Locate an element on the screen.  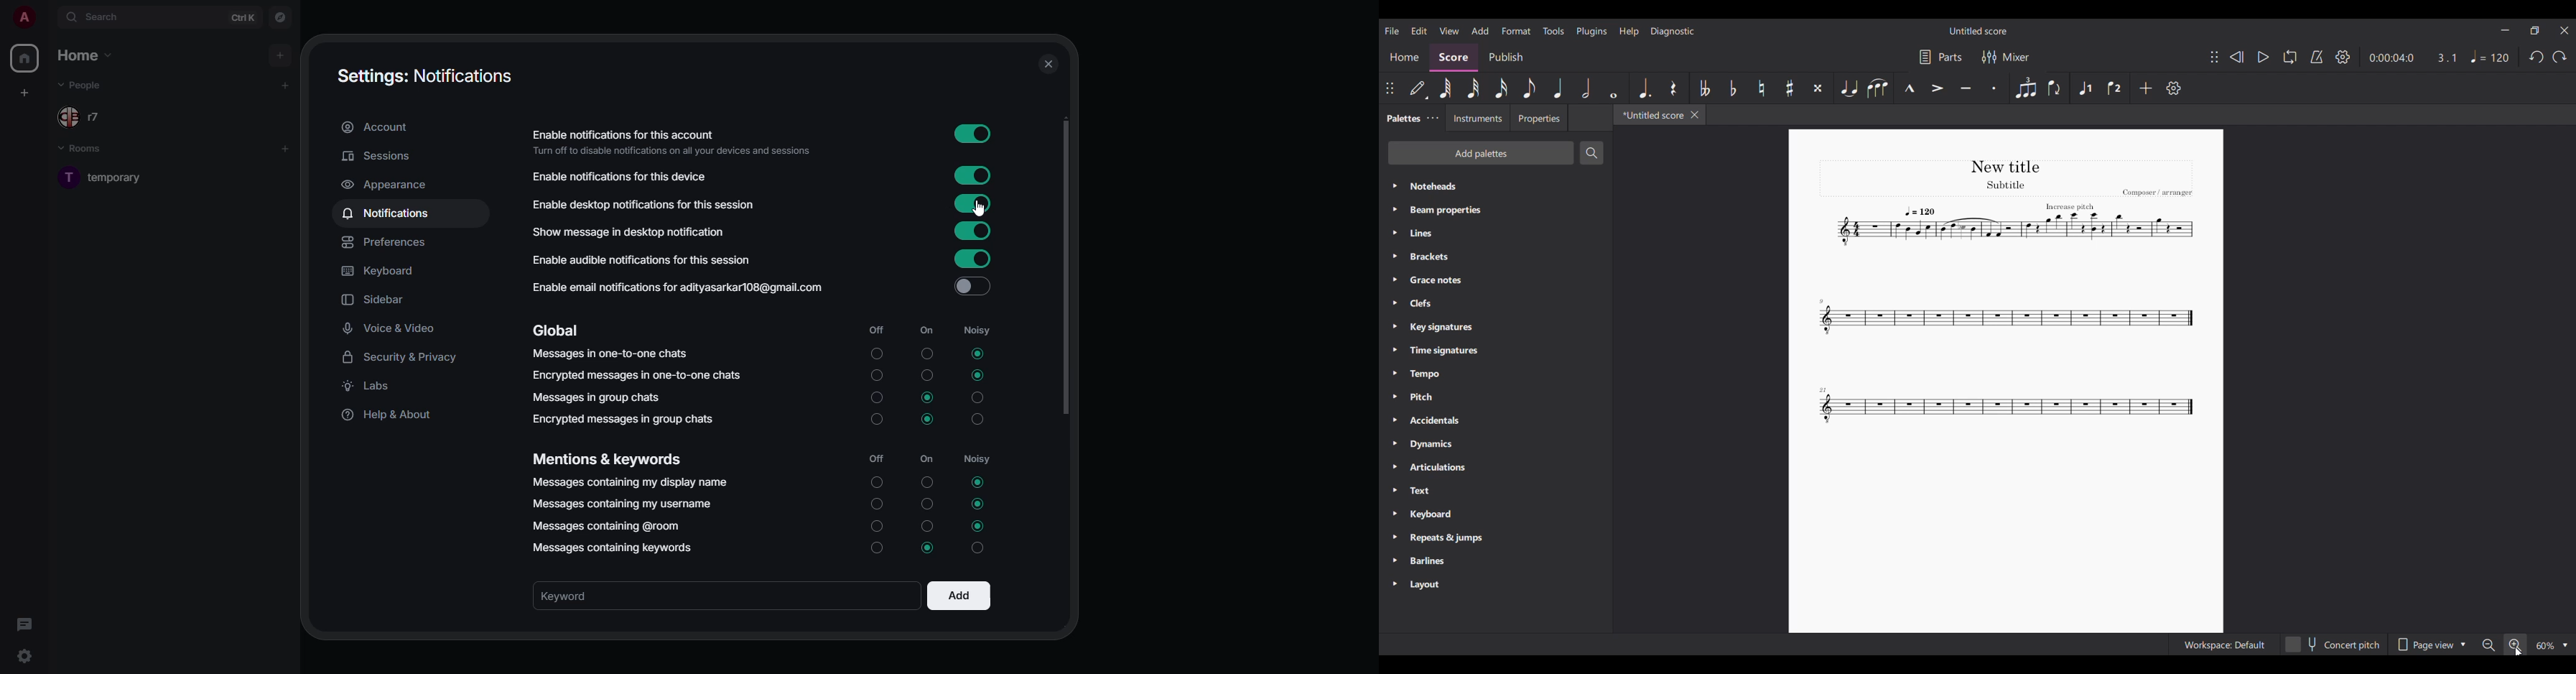
Repeats & jumps is located at coordinates (1495, 537).